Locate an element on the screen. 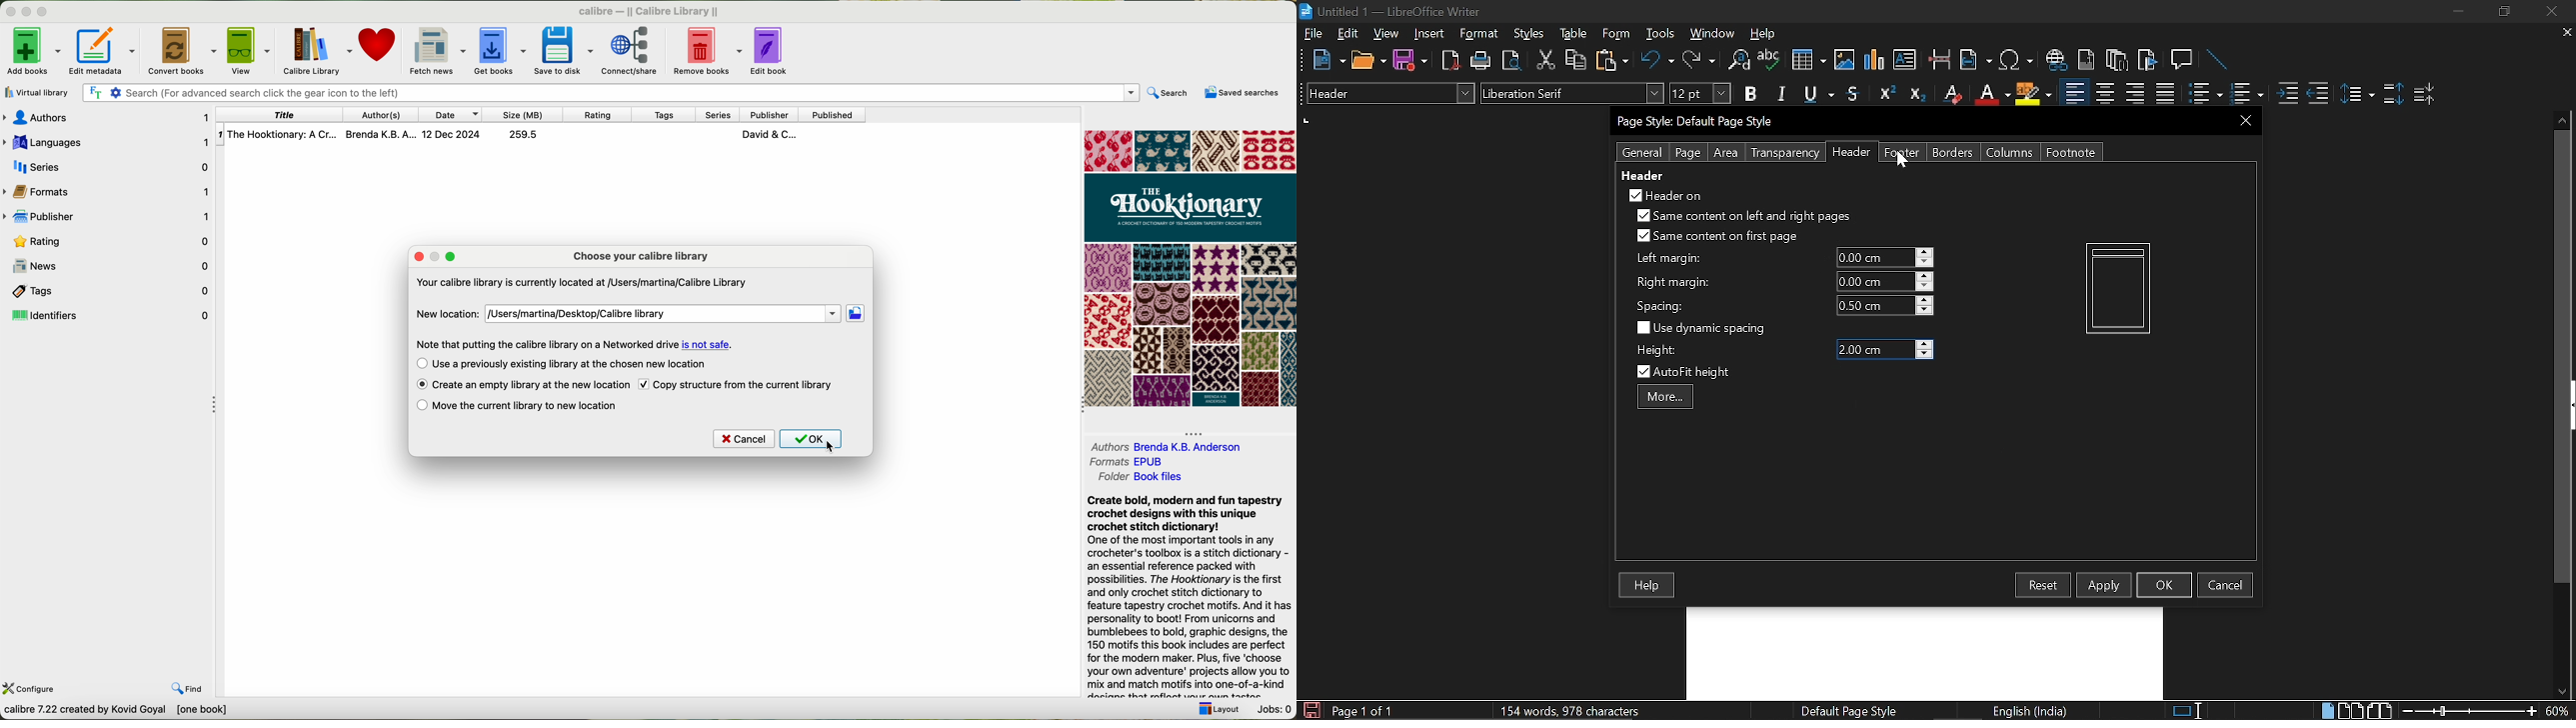 This screenshot has width=2576, height=728. Apply is located at coordinates (2104, 584).